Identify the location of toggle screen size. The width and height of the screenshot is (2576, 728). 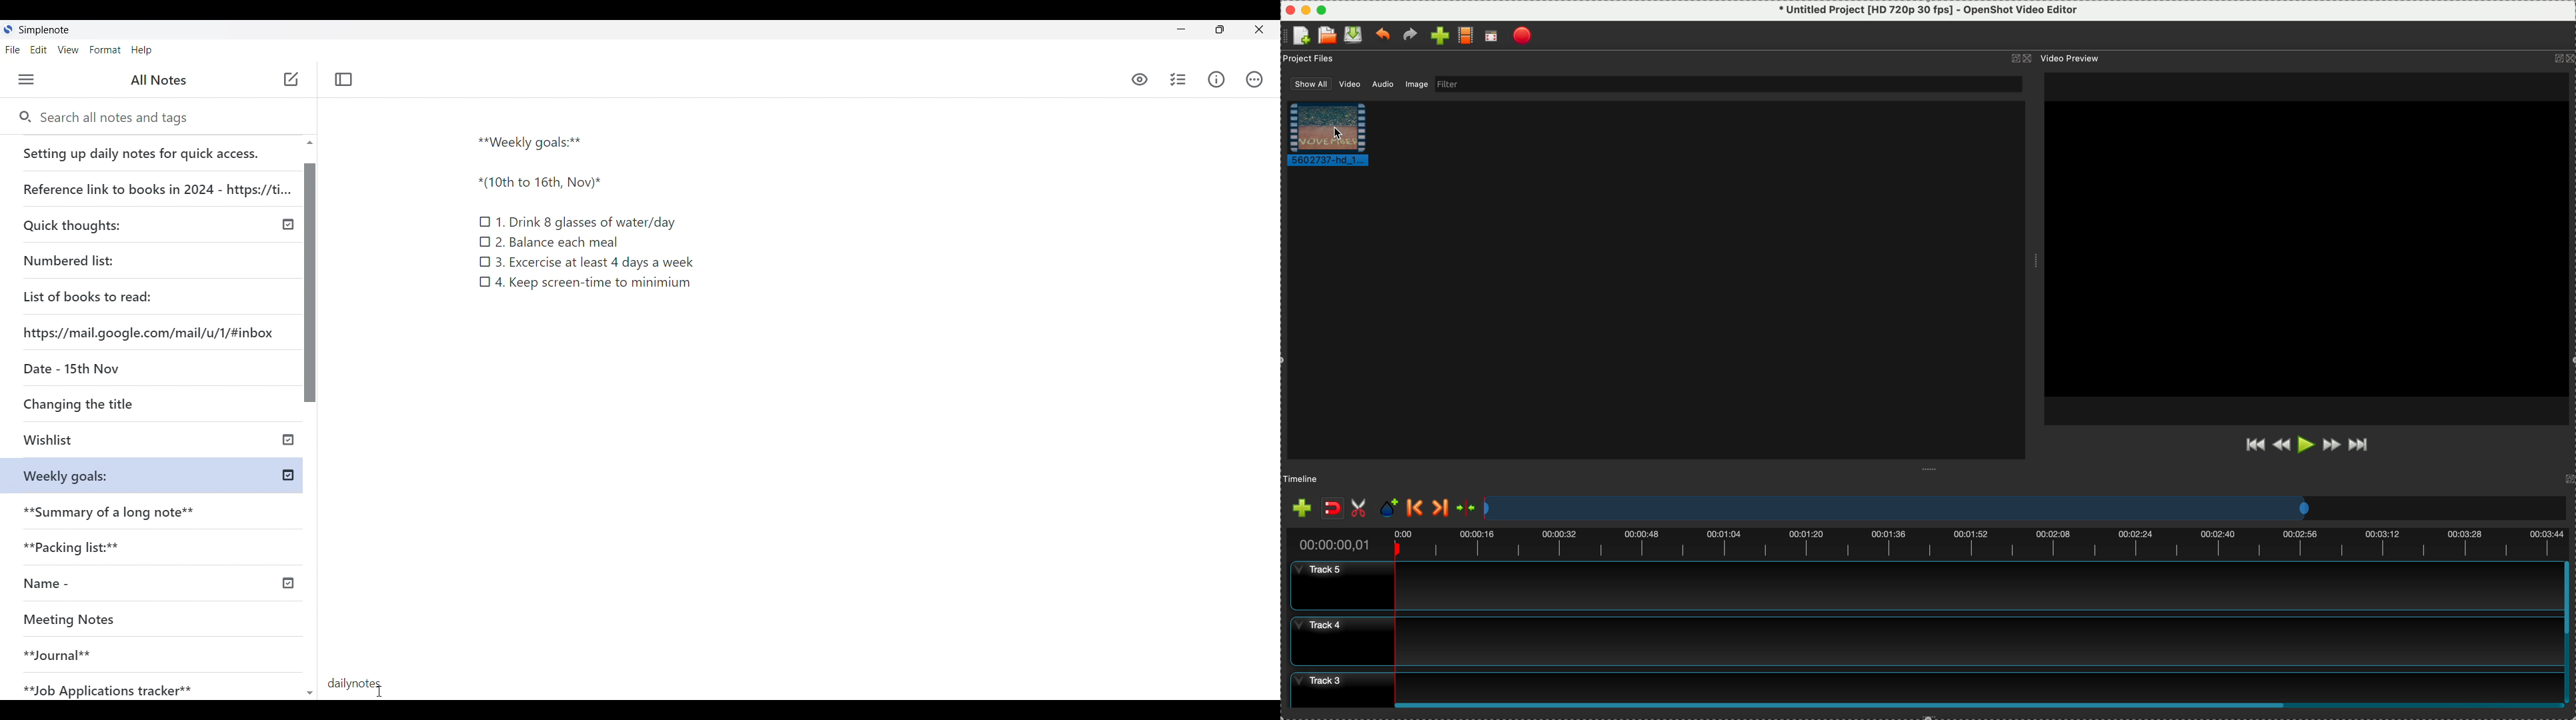
(1220, 29).